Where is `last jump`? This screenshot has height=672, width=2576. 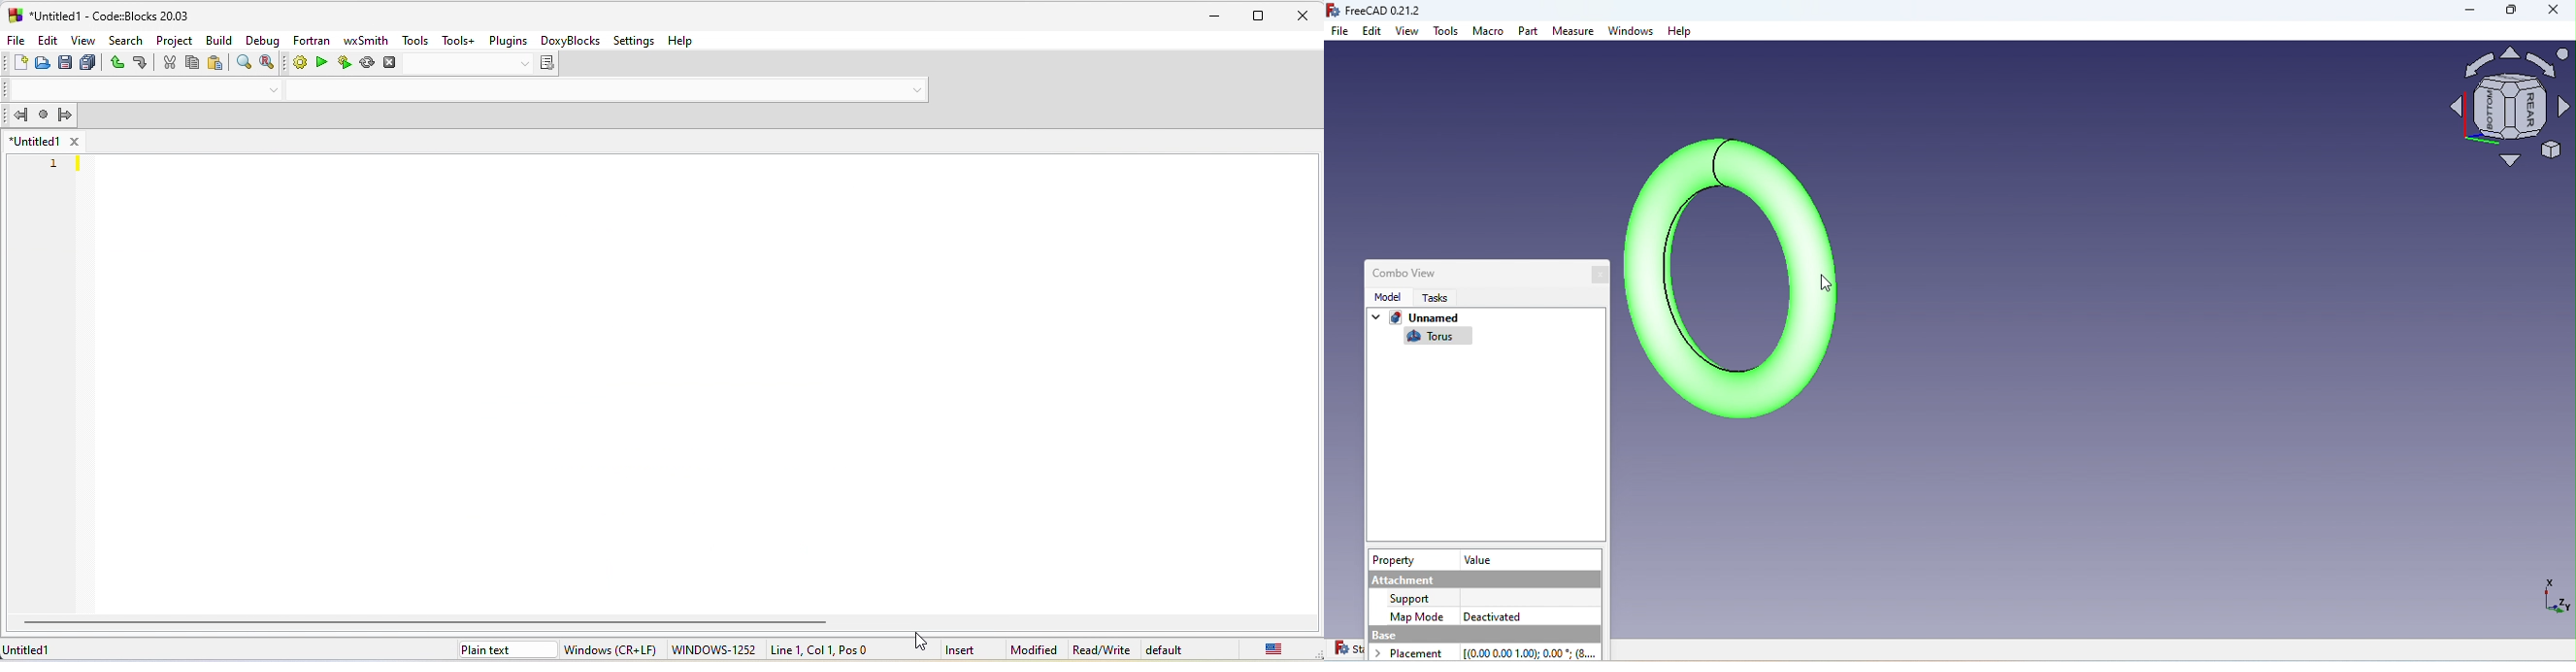 last jump is located at coordinates (44, 114).